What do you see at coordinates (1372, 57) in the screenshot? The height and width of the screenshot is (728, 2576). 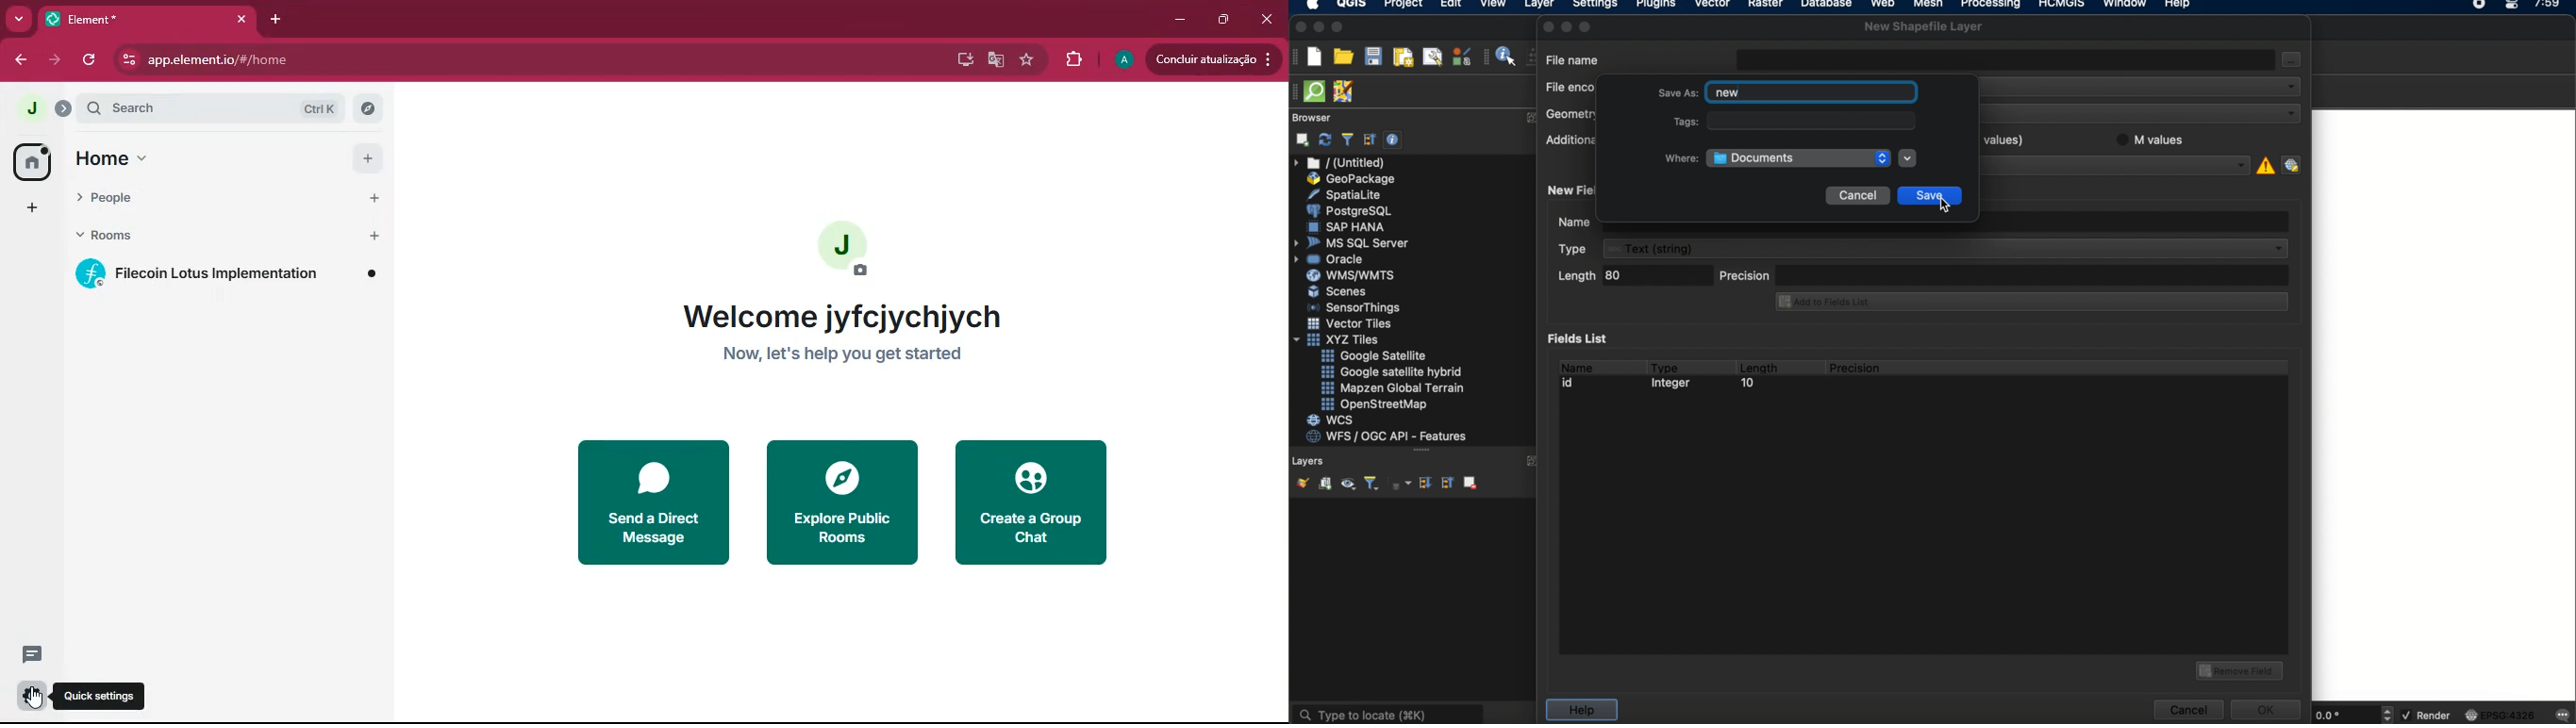 I see `save project` at bounding box center [1372, 57].